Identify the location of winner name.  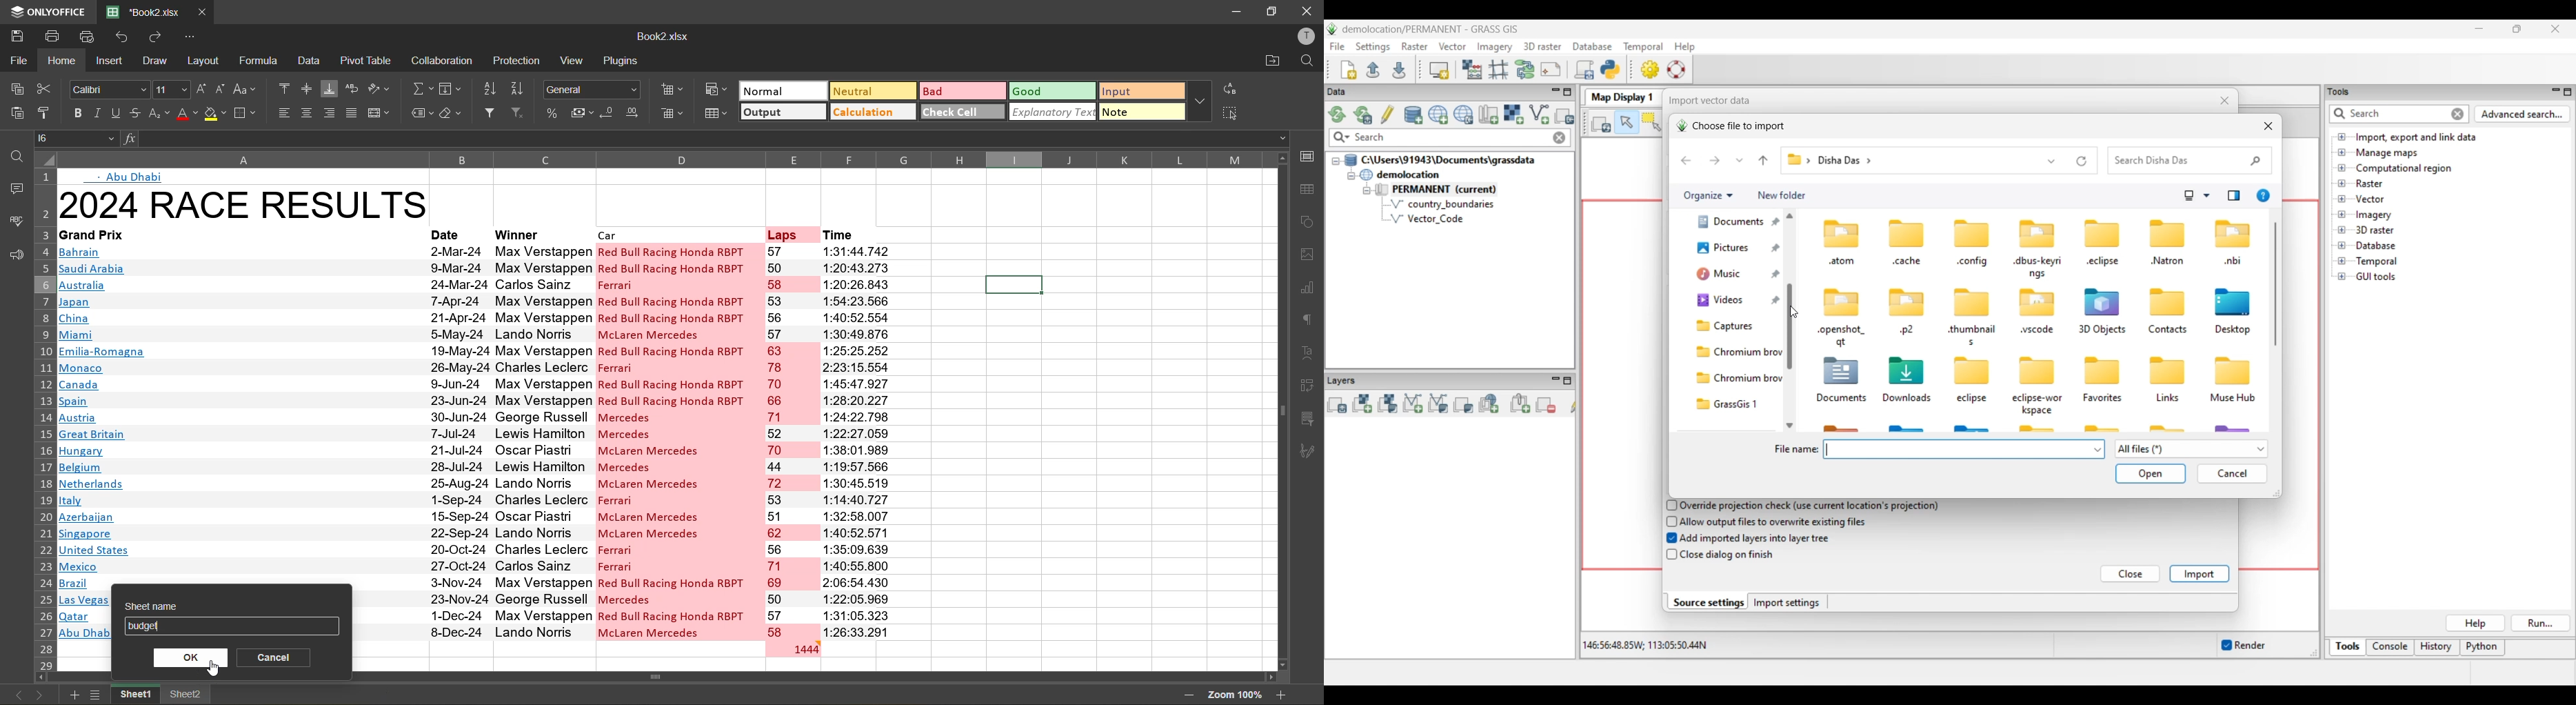
(544, 439).